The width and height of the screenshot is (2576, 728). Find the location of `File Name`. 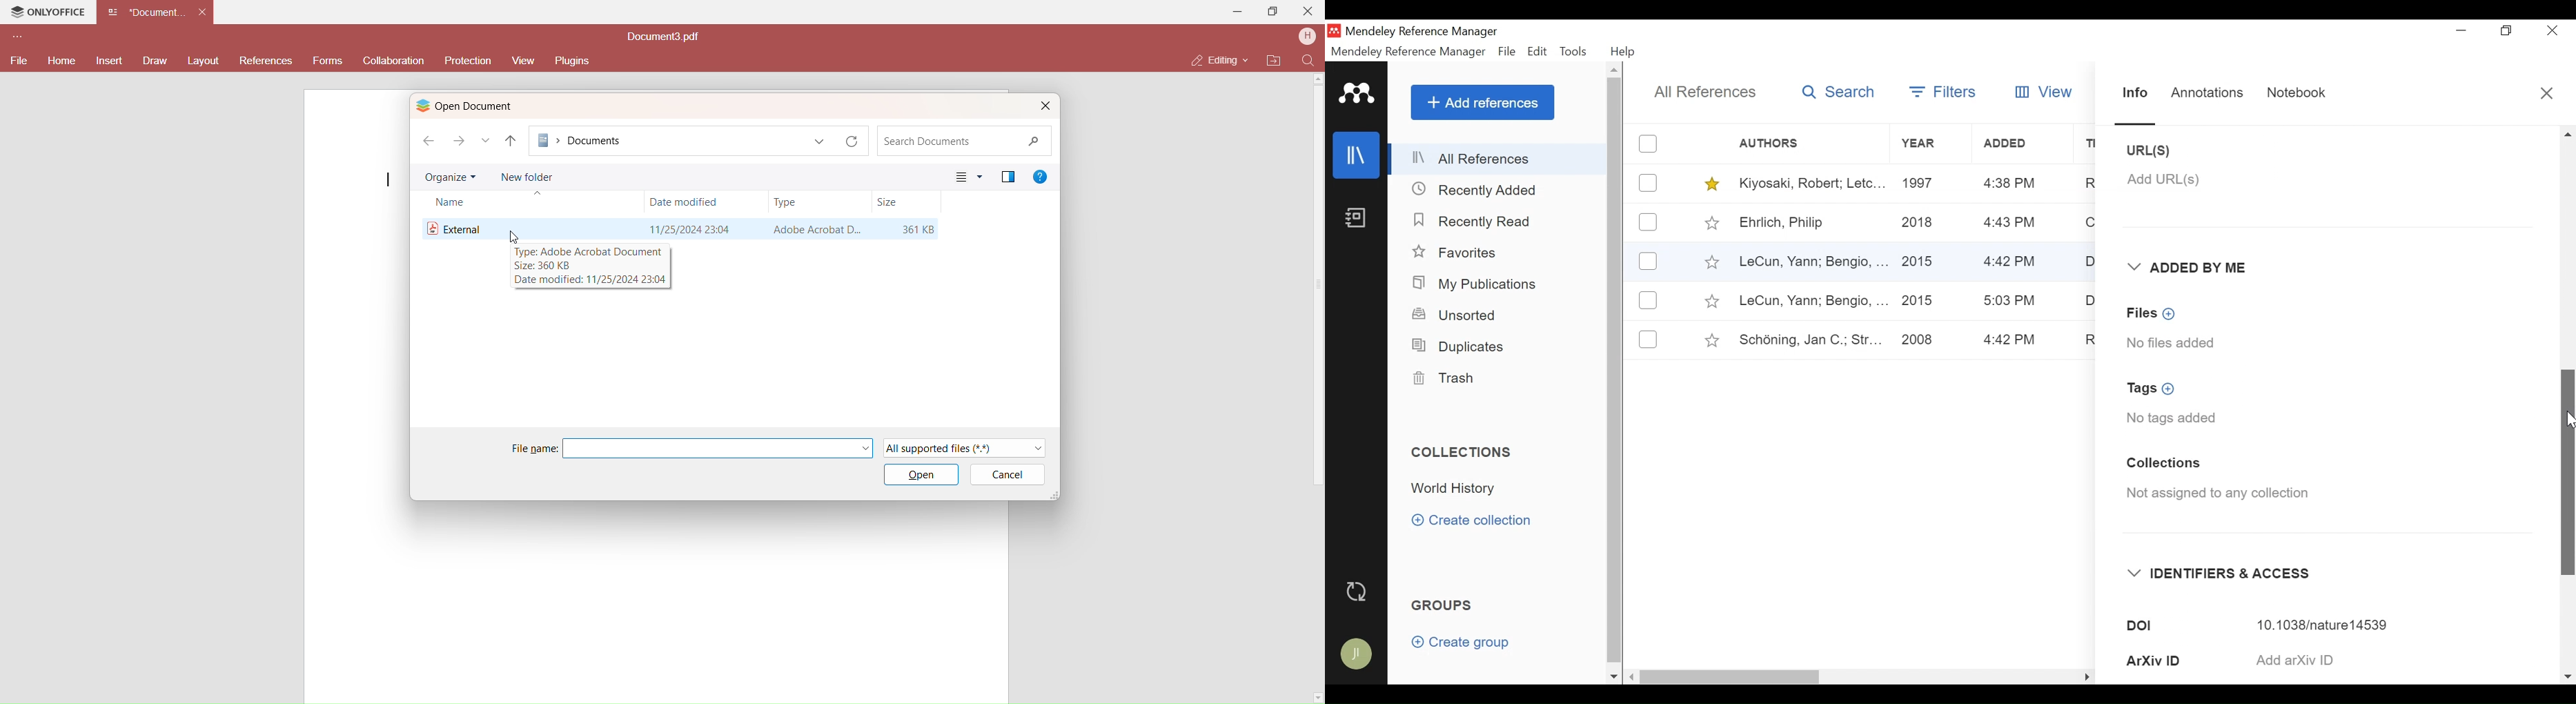

File Name is located at coordinates (458, 227).